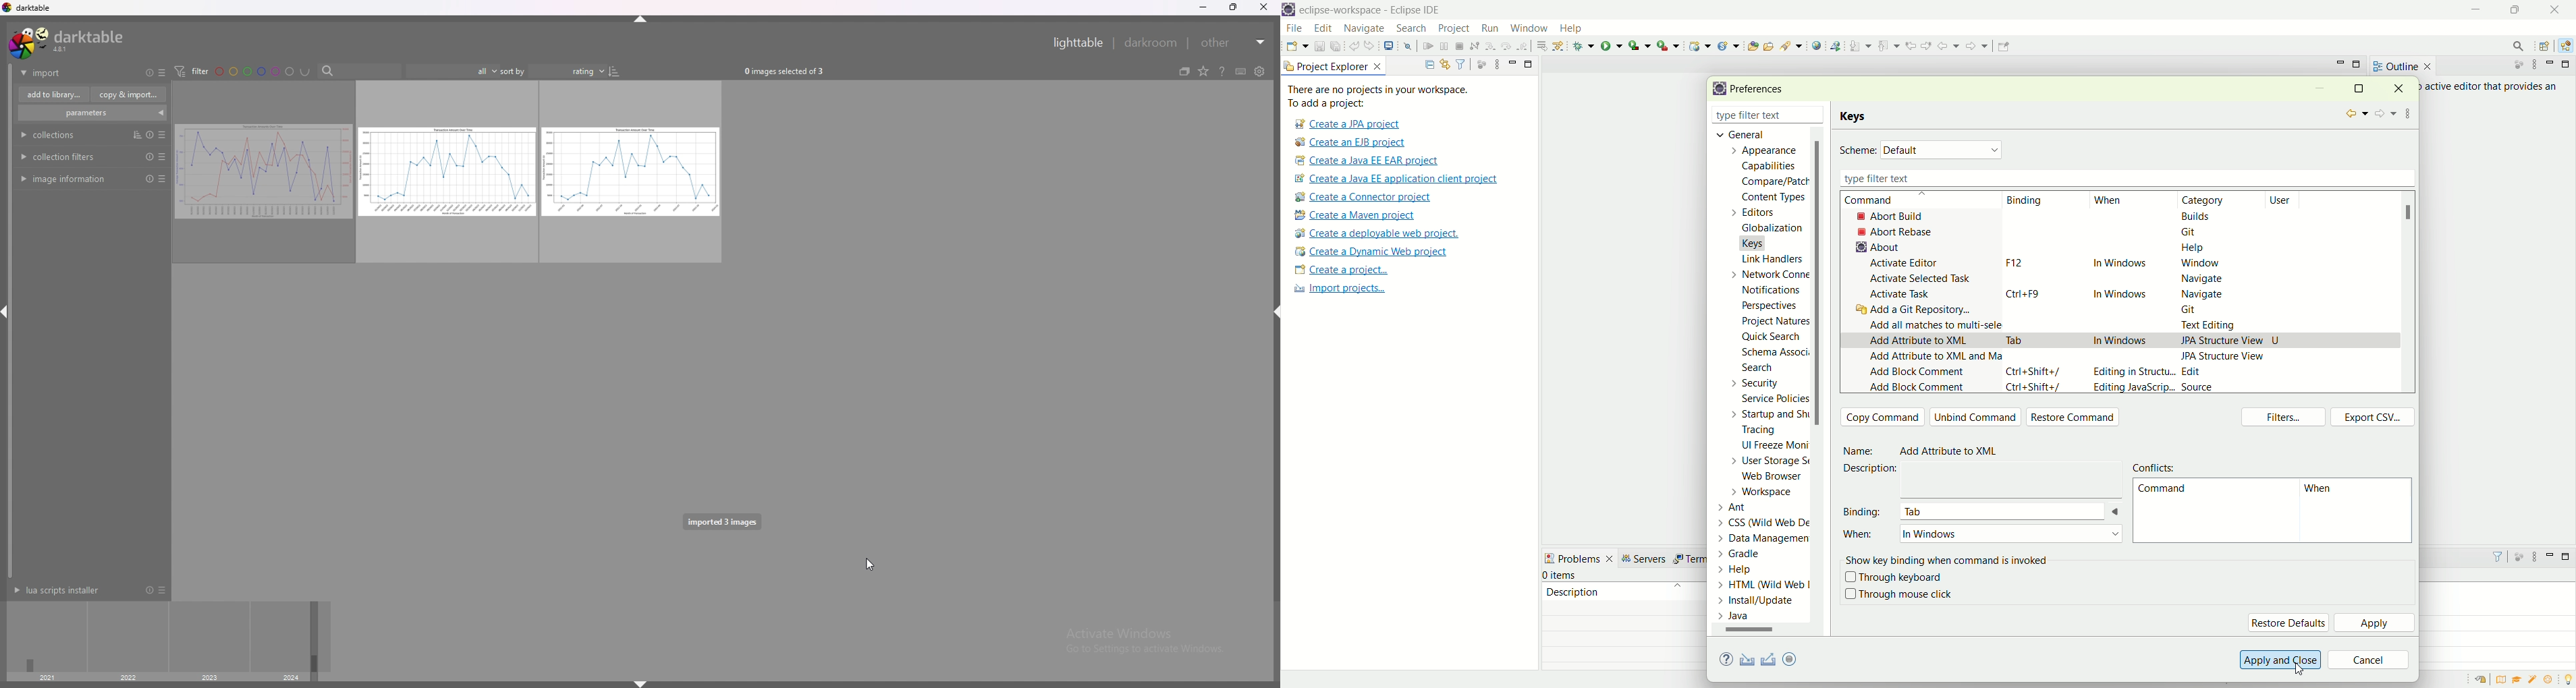 The height and width of the screenshot is (700, 2576). What do you see at coordinates (616, 71) in the screenshot?
I see `reserve sort order` at bounding box center [616, 71].